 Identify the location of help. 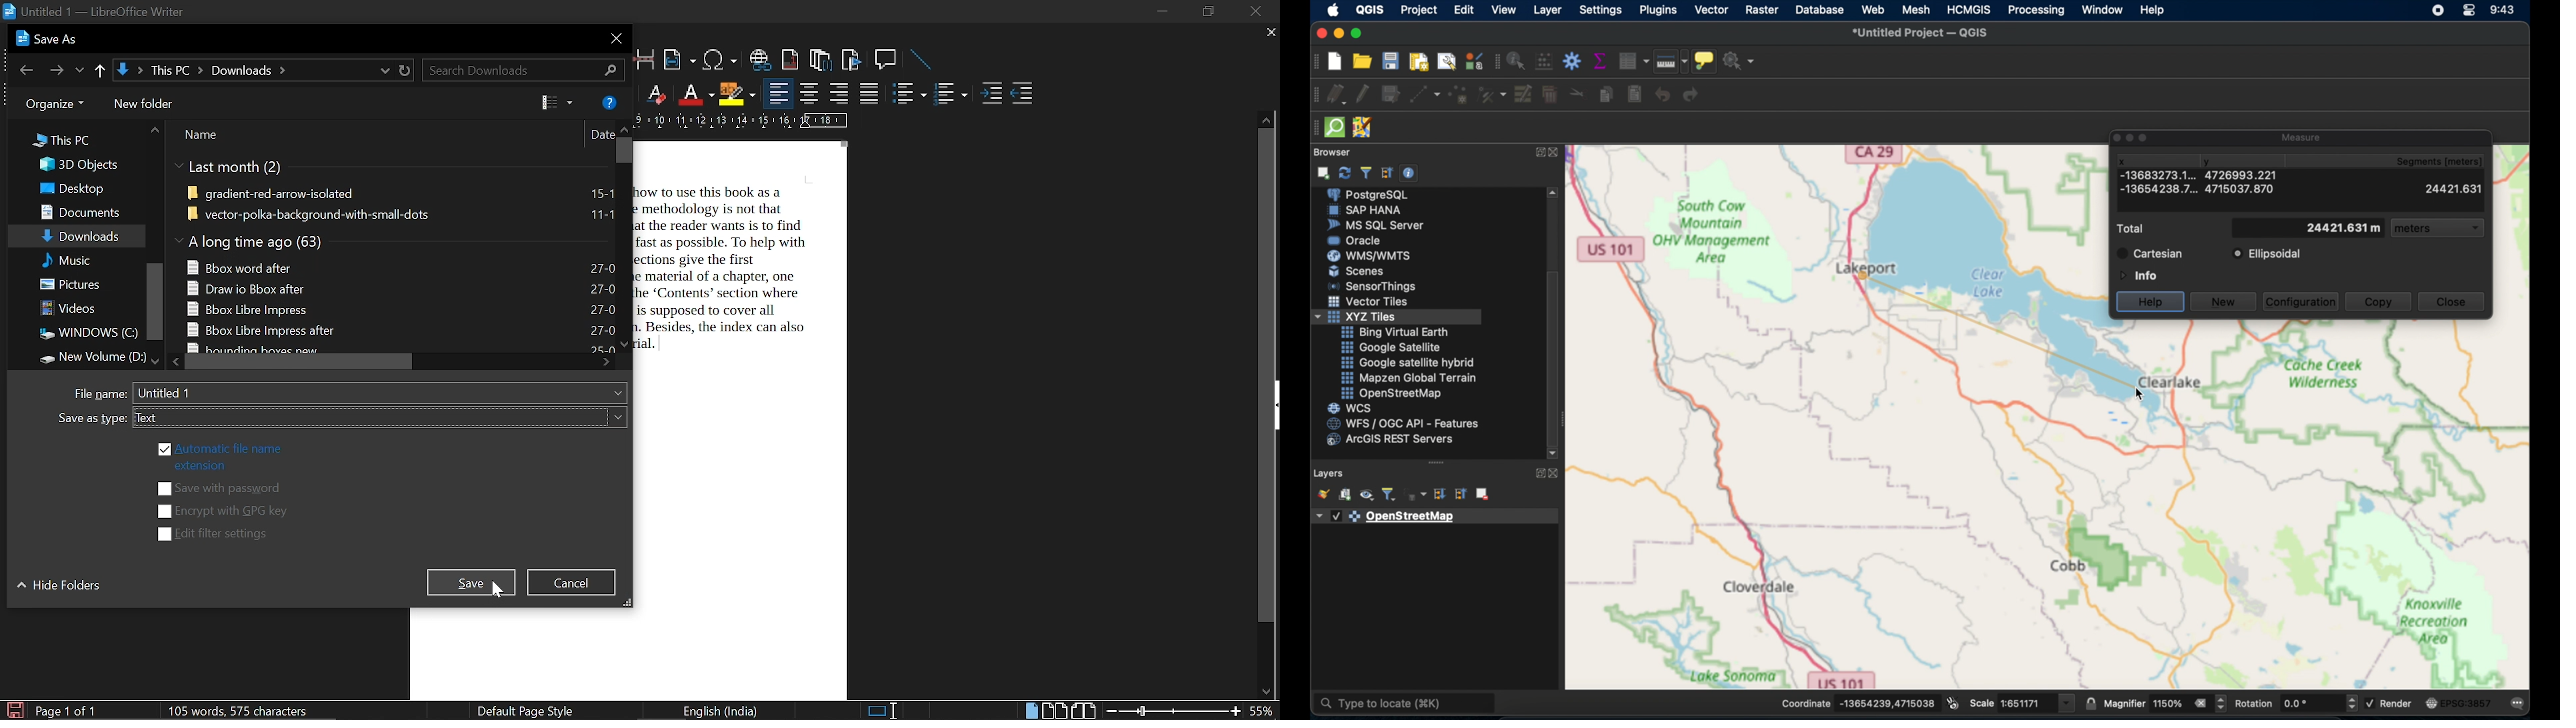
(609, 101).